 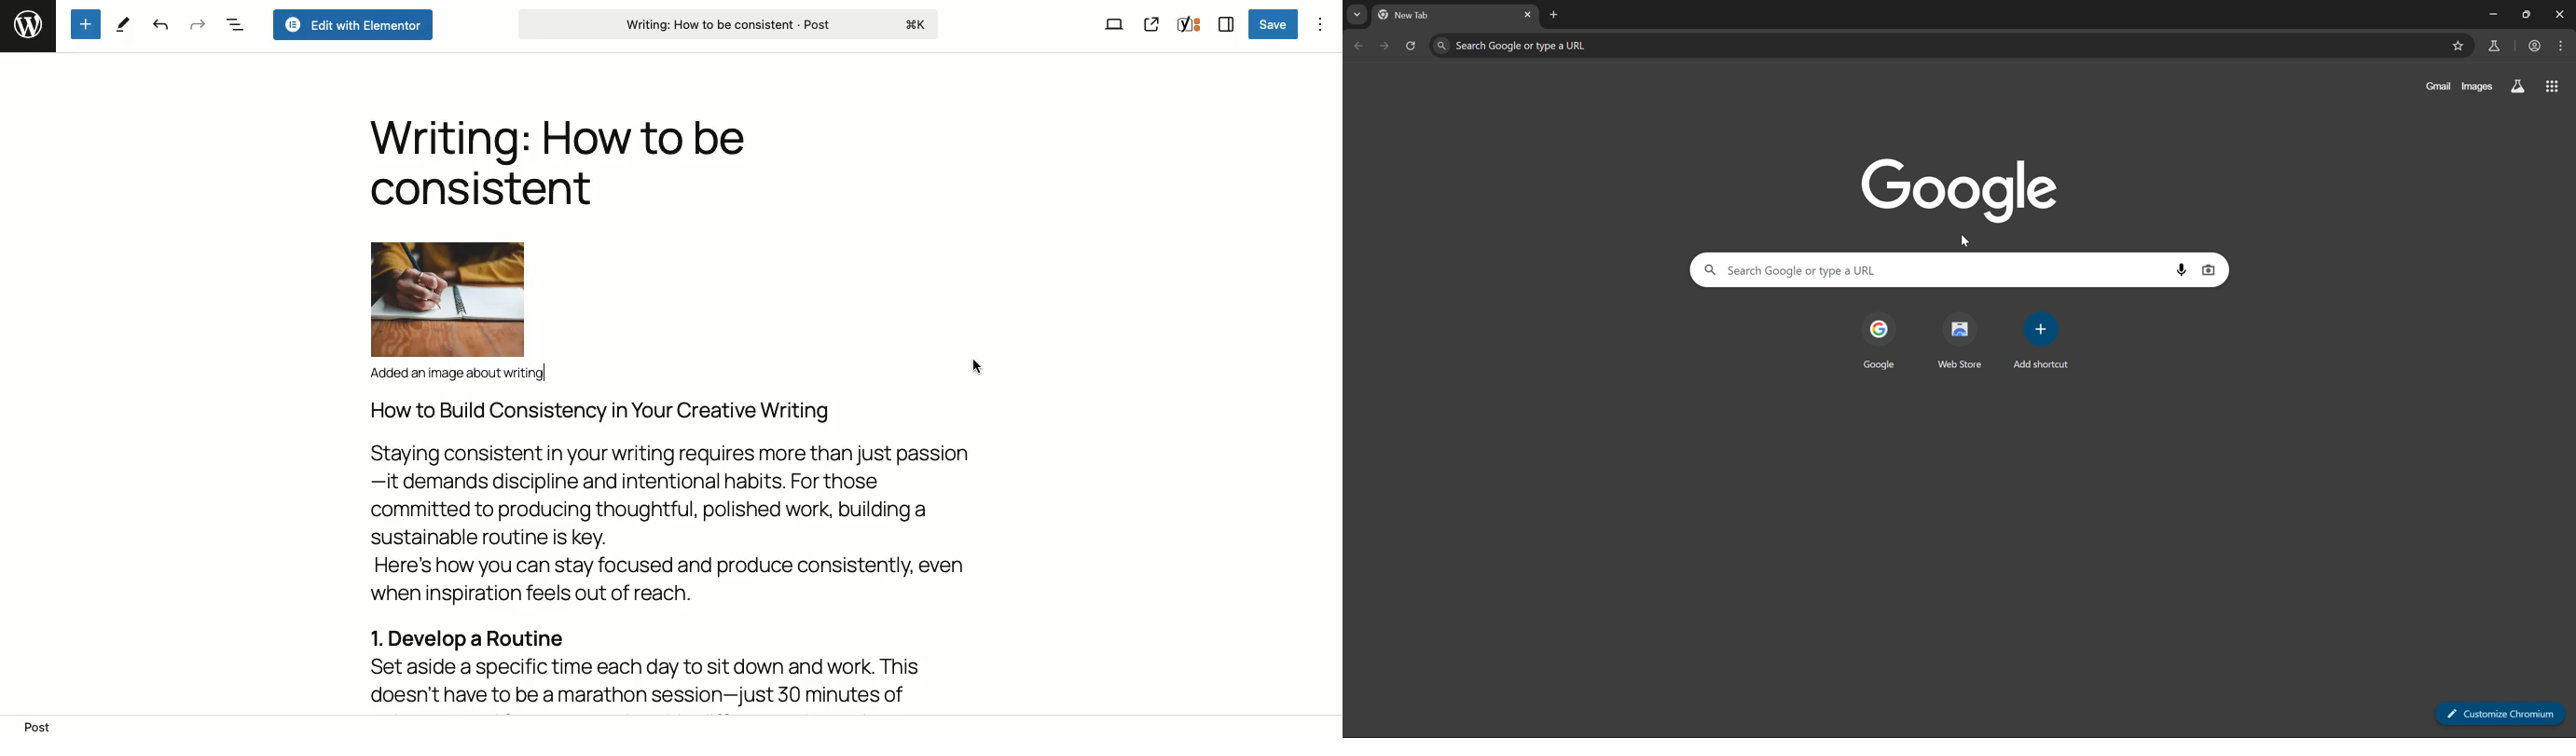 I want to click on google, so click(x=1881, y=343).